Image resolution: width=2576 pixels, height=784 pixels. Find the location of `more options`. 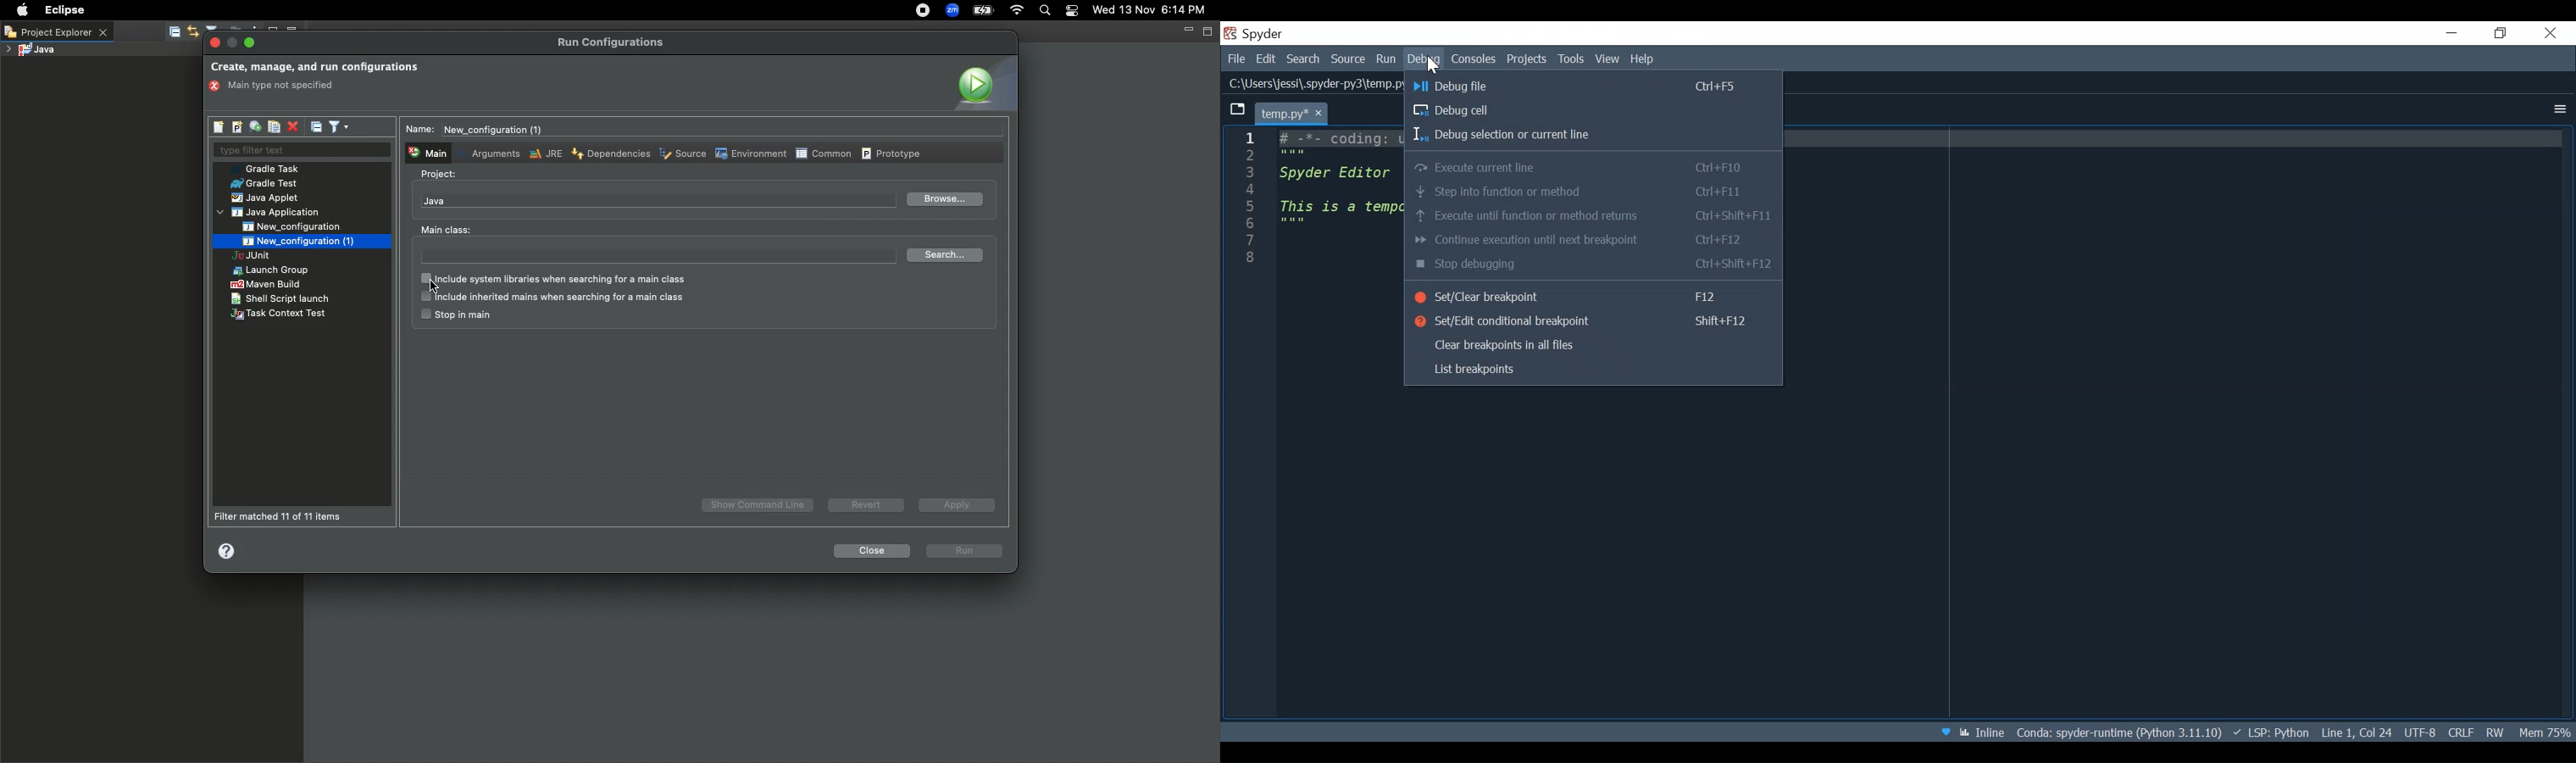

more options is located at coordinates (2557, 109).